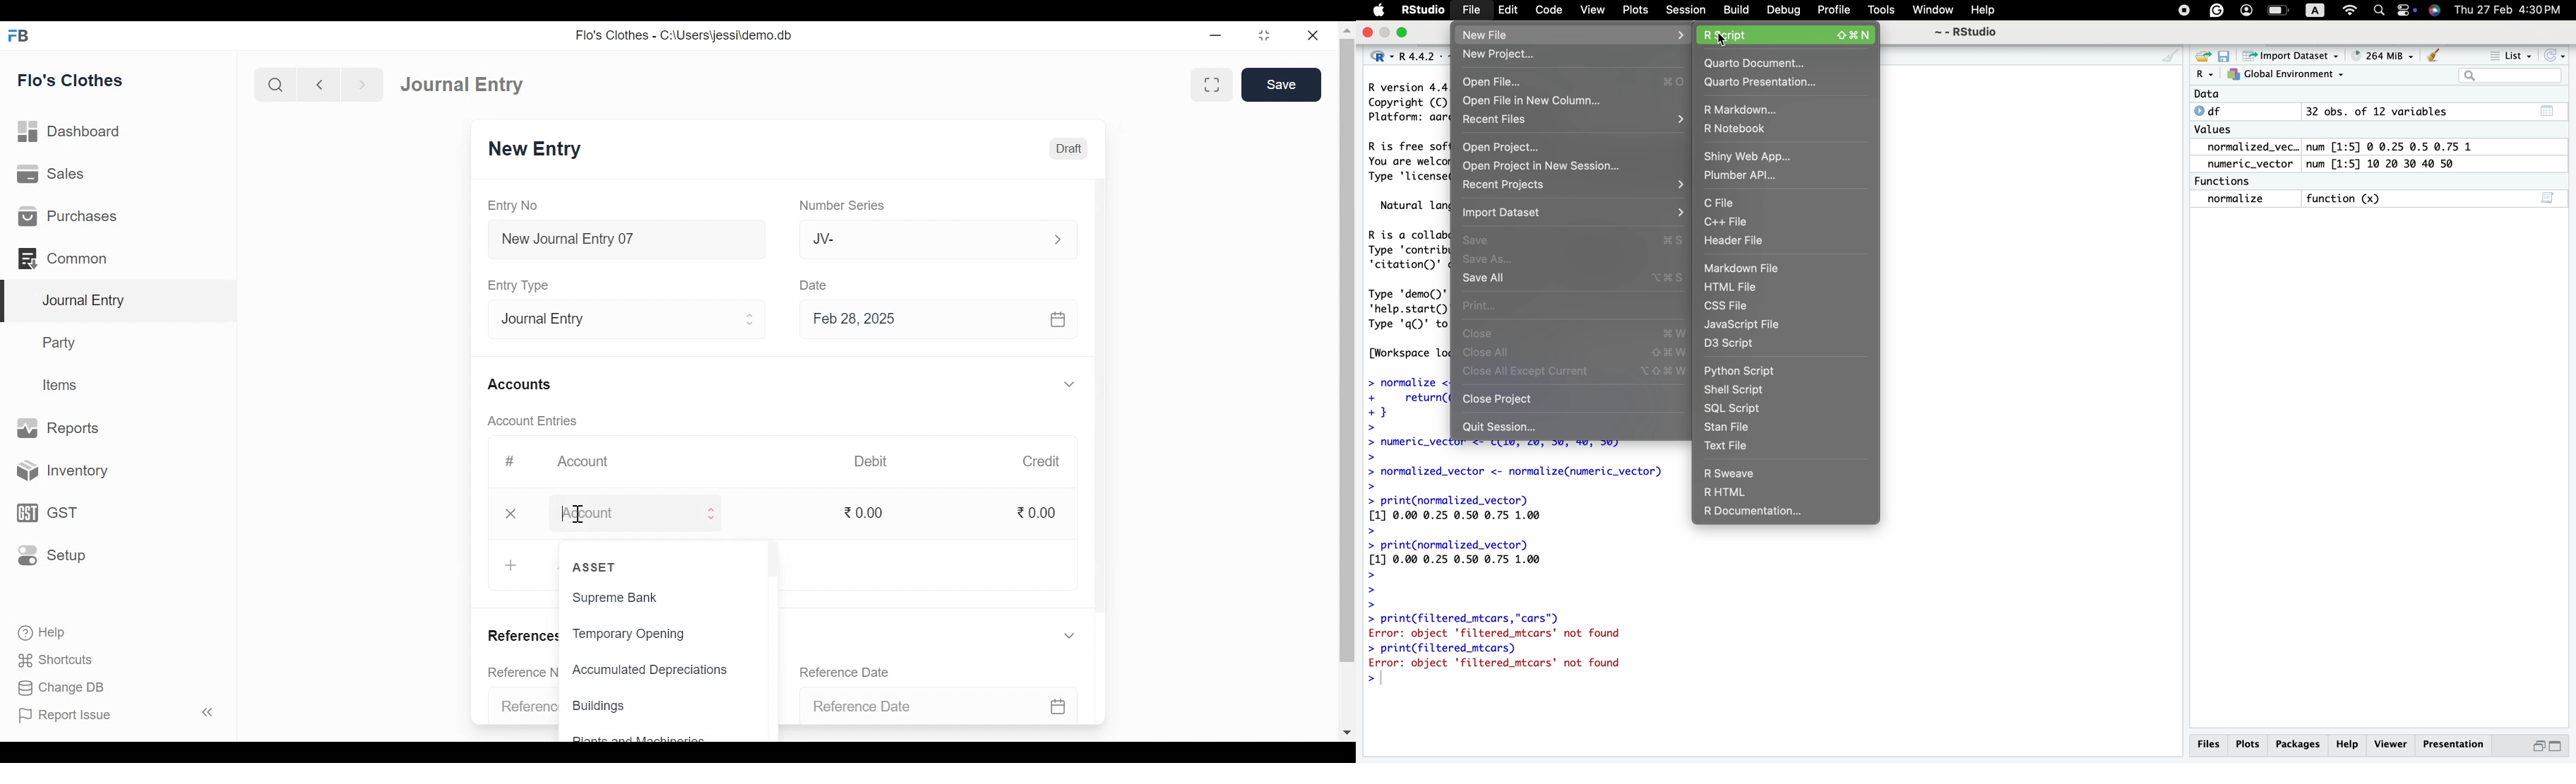 This screenshot has height=784, width=2576. Describe the element at coordinates (1780, 223) in the screenshot. I see `C++ file` at that location.